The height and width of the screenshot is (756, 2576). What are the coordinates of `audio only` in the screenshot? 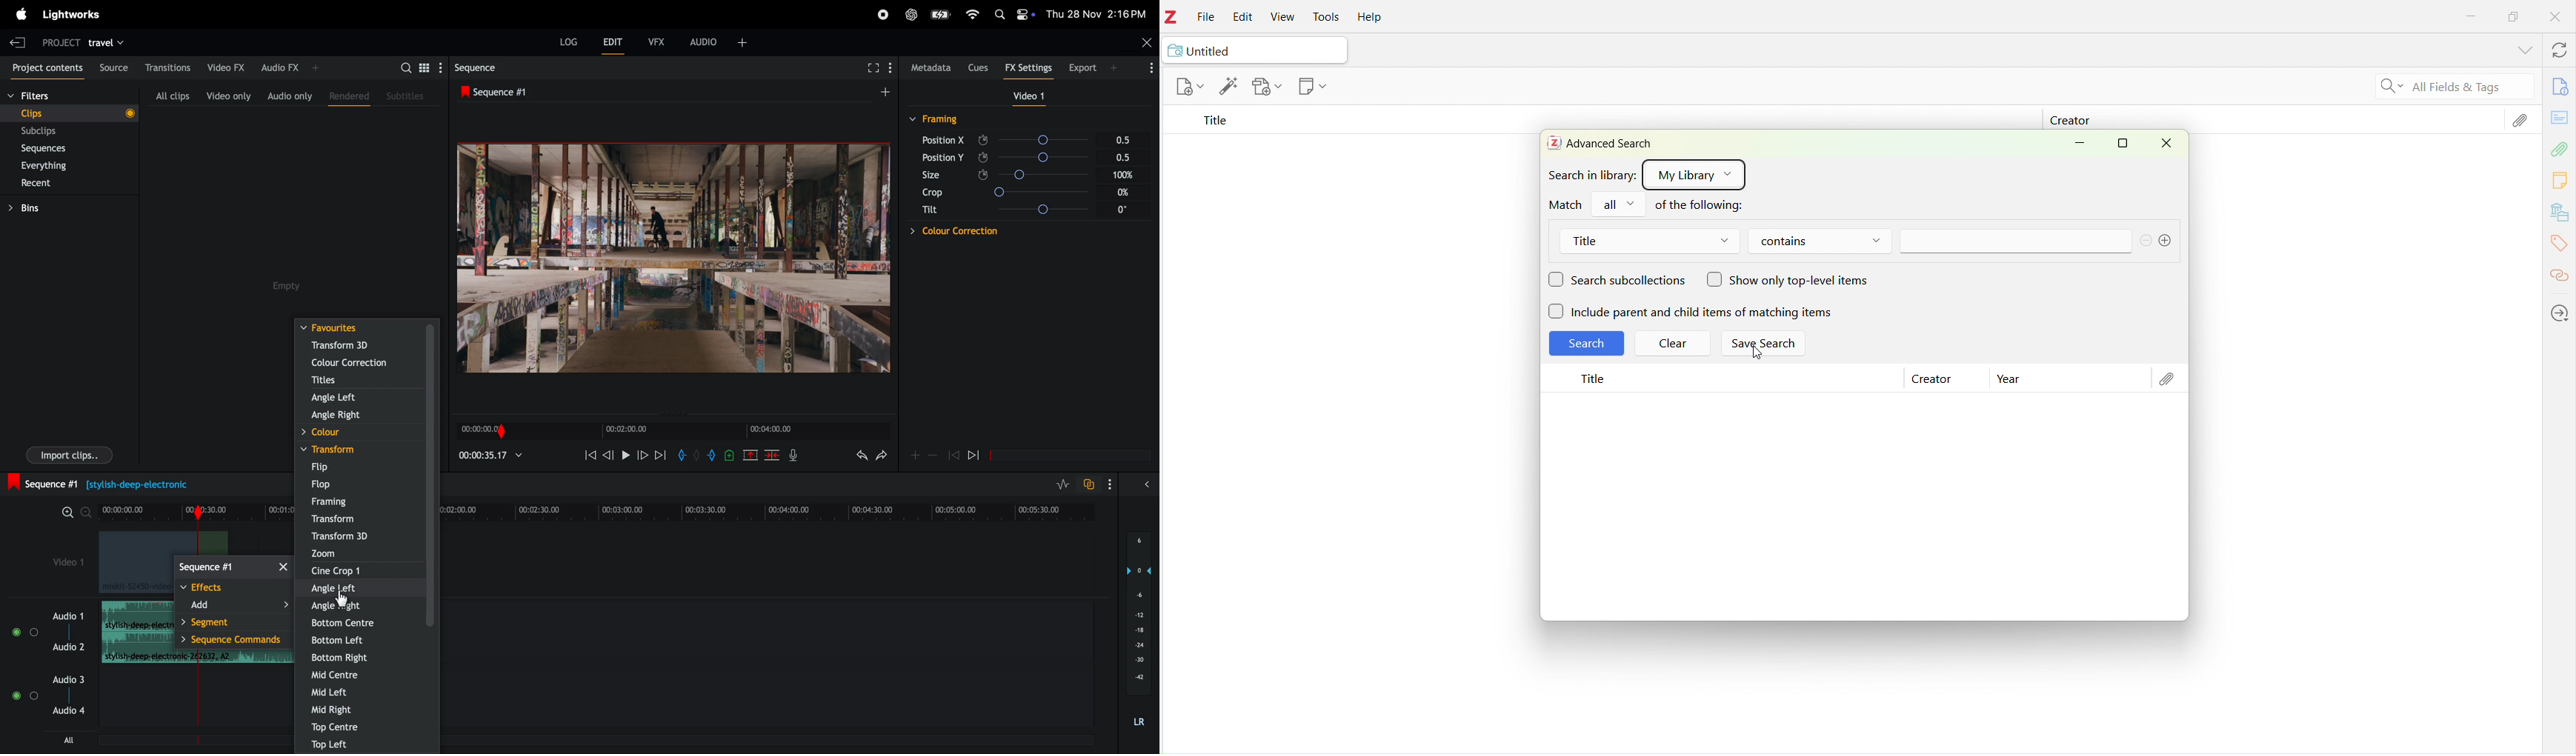 It's located at (290, 95).